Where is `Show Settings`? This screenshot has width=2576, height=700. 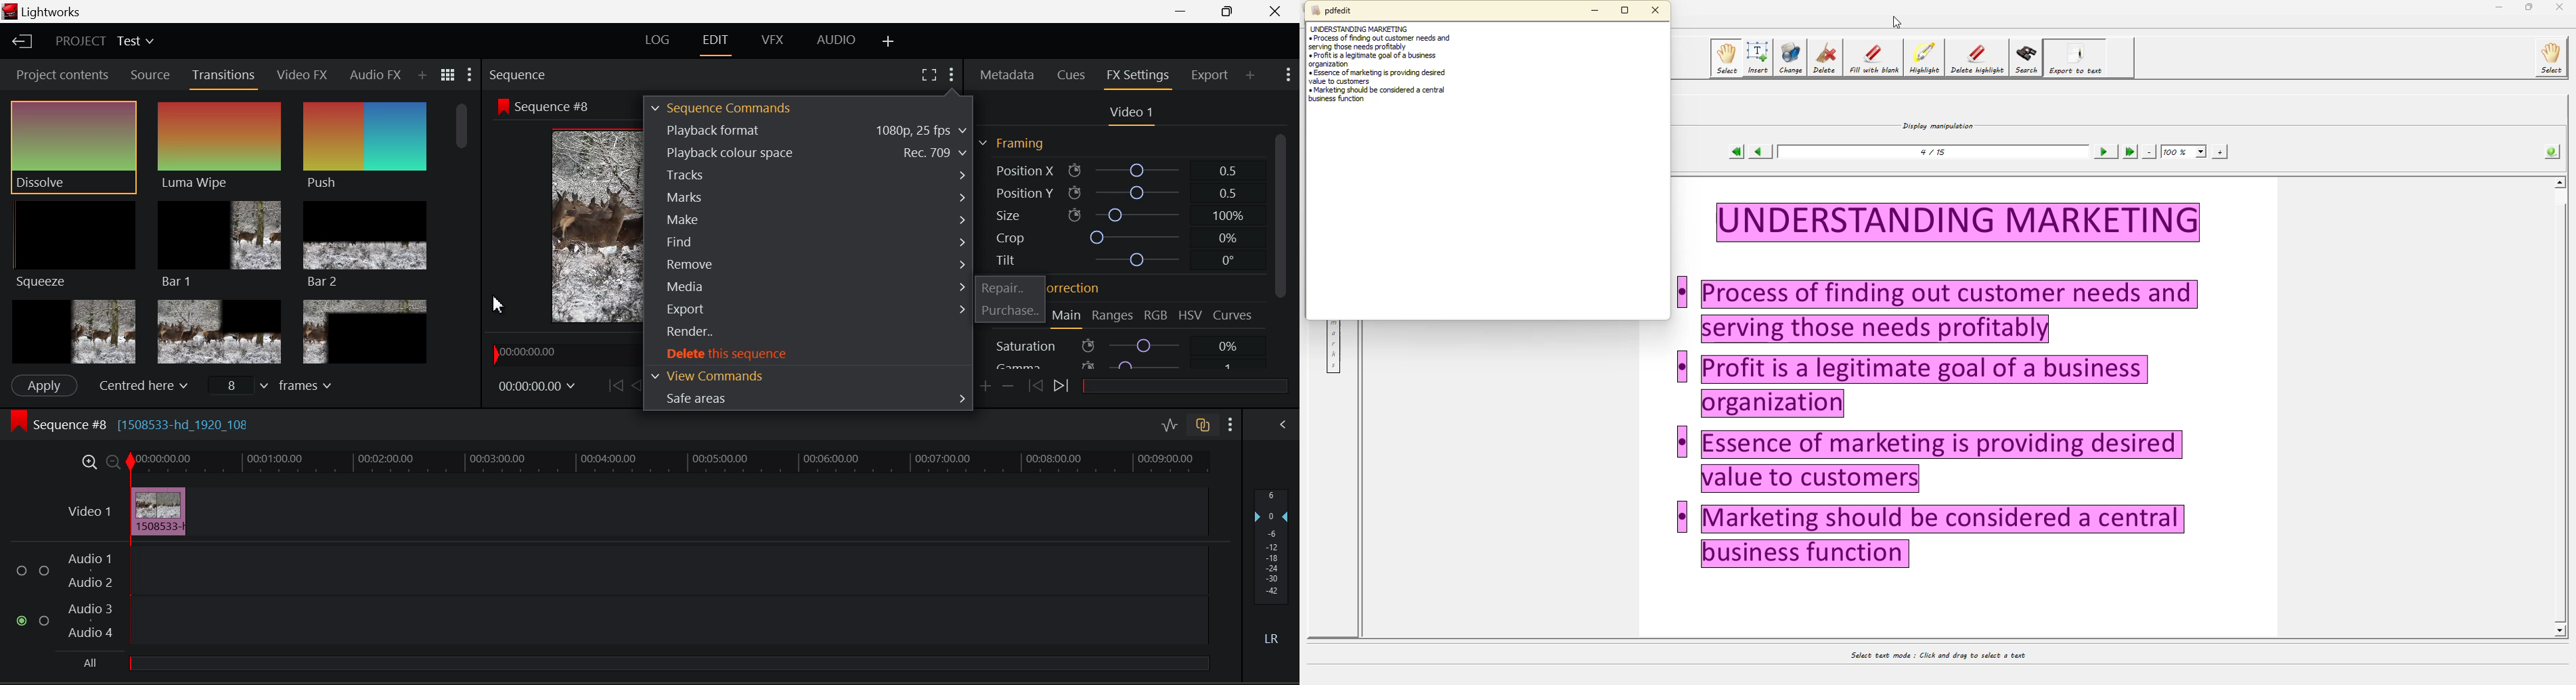 Show Settings is located at coordinates (471, 73).